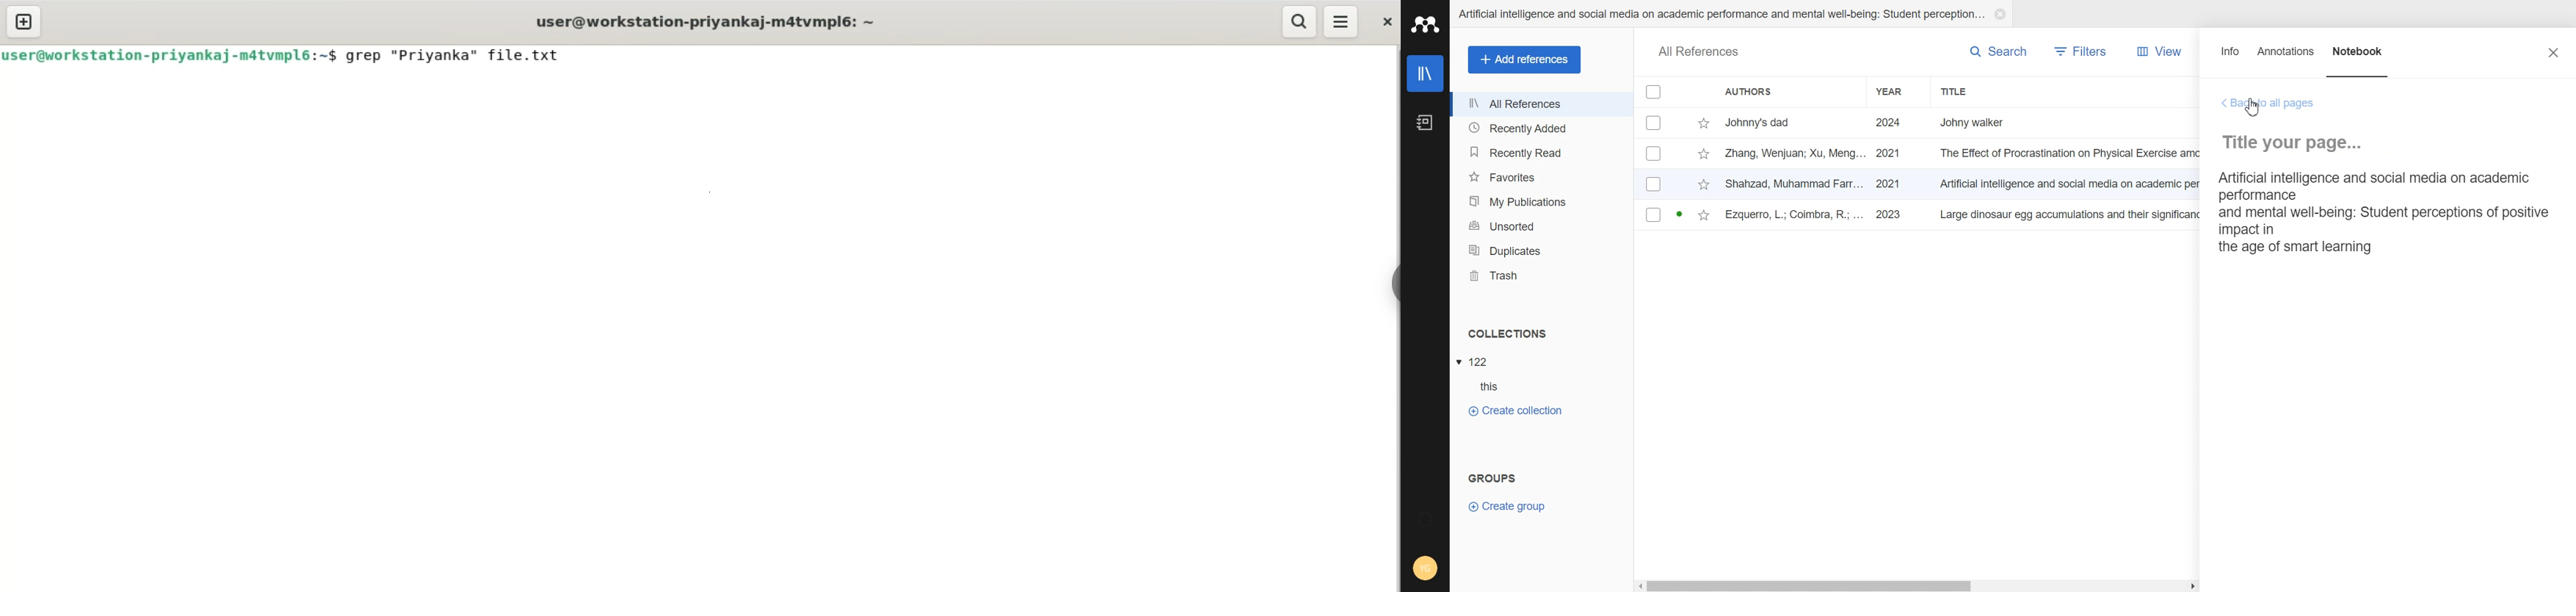  What do you see at coordinates (1507, 506) in the screenshot?
I see `Crate Group` at bounding box center [1507, 506].